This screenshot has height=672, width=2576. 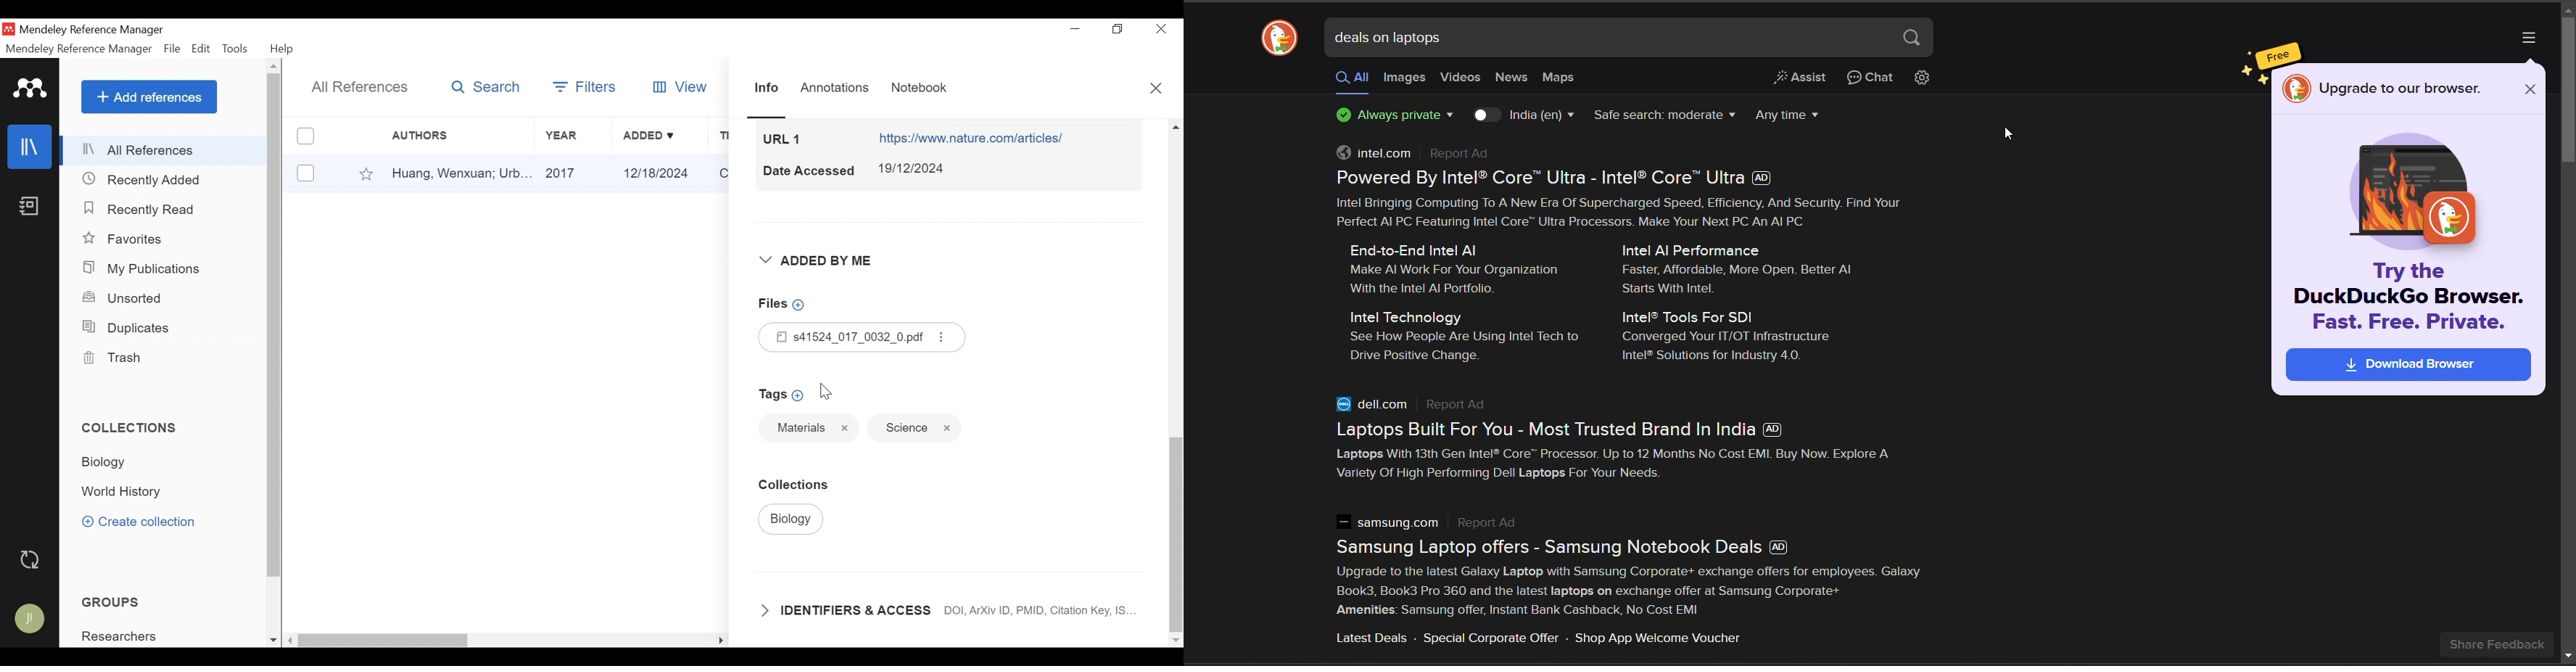 What do you see at coordinates (2500, 644) in the screenshot?
I see `share feedback` at bounding box center [2500, 644].